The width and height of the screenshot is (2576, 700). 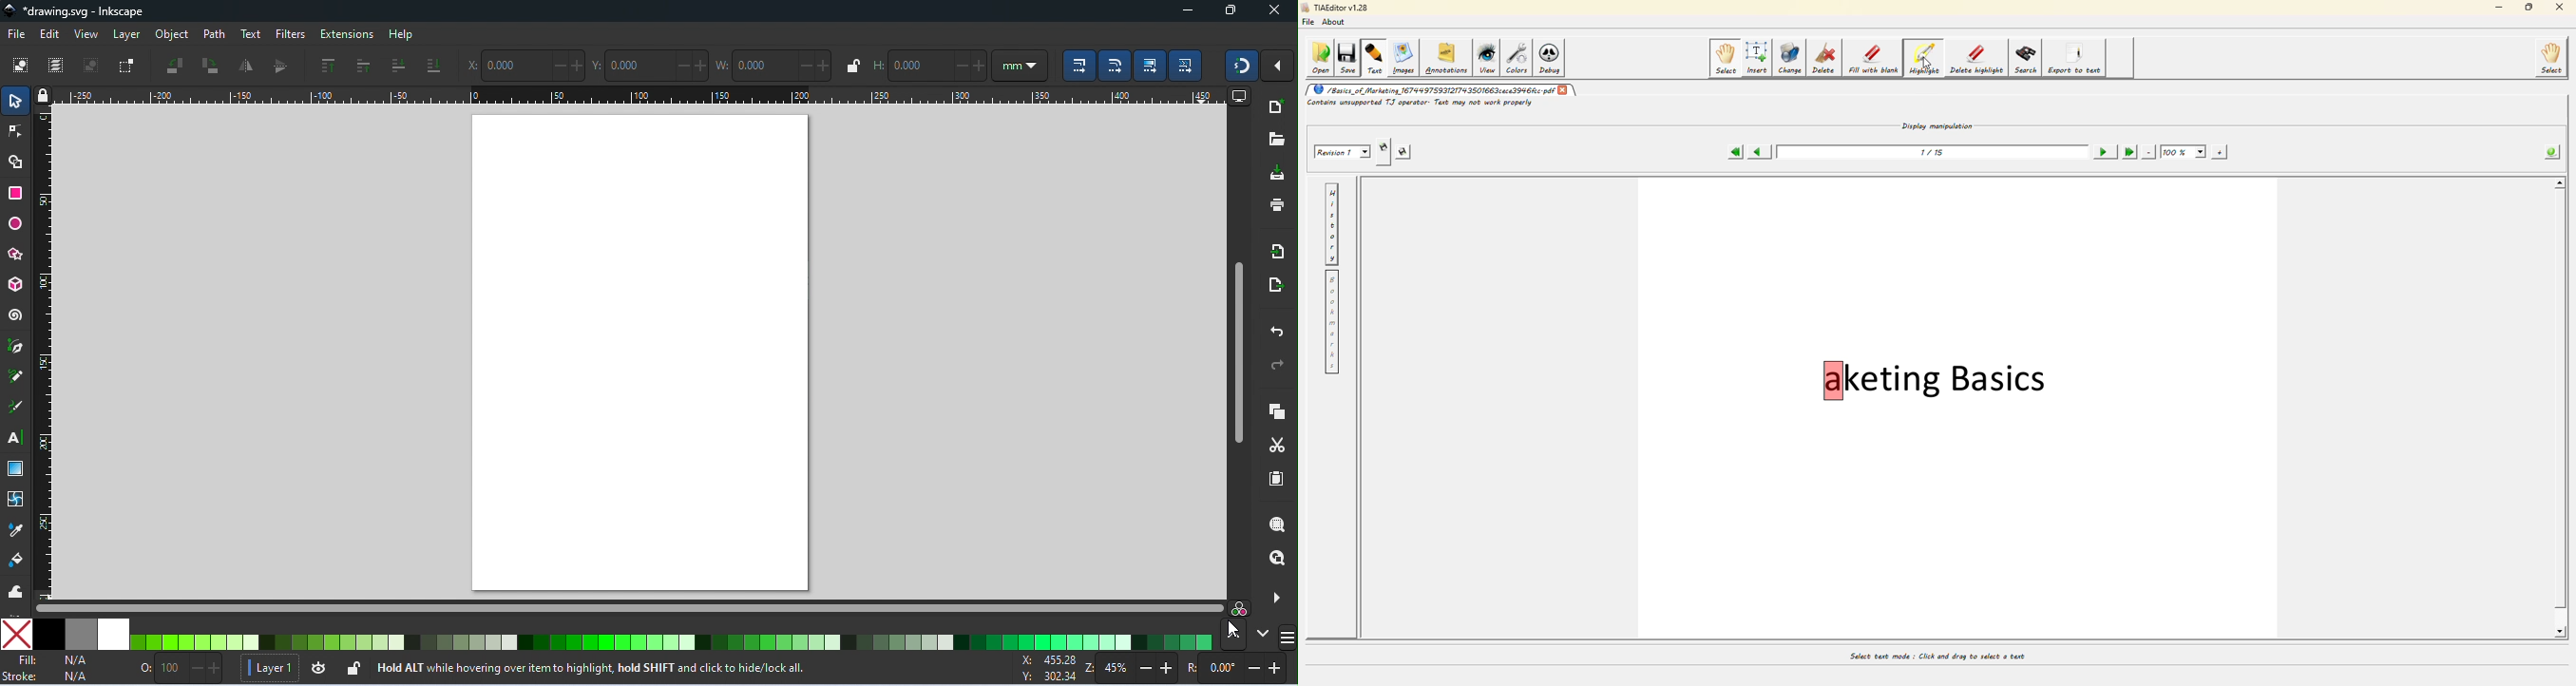 I want to click on width, so click(x=773, y=64).